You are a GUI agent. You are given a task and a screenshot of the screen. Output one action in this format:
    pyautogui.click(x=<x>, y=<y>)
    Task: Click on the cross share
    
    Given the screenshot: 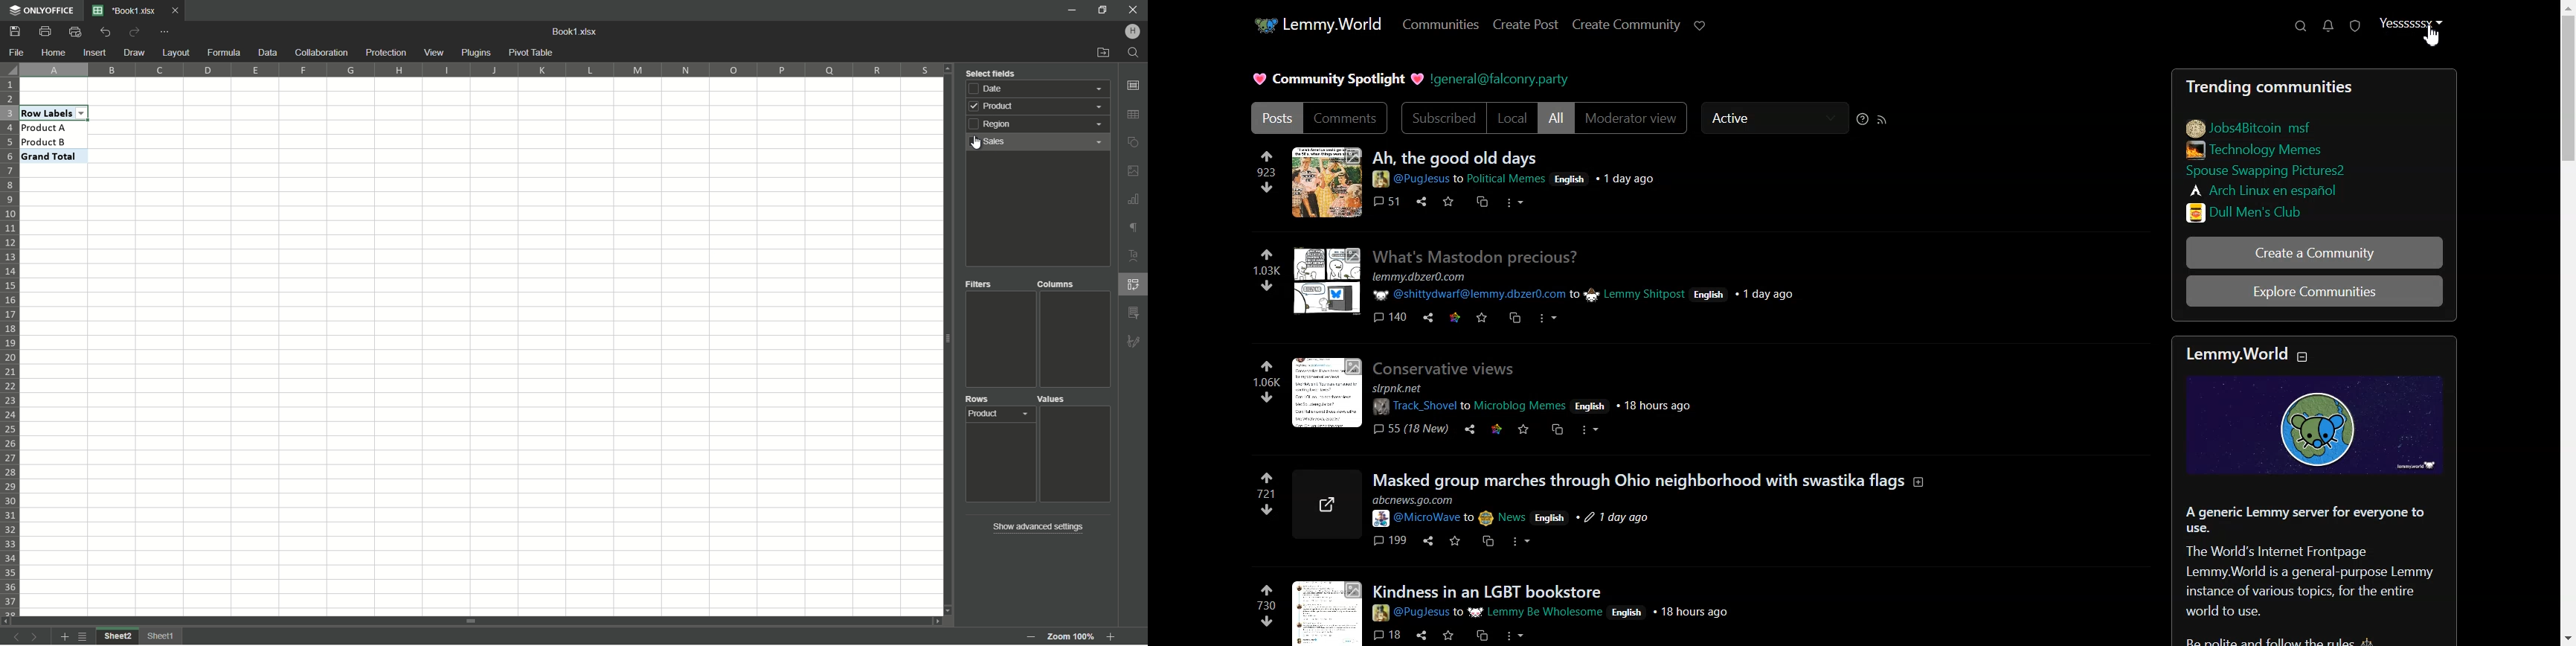 What is the action you would take?
    pyautogui.click(x=1555, y=429)
    